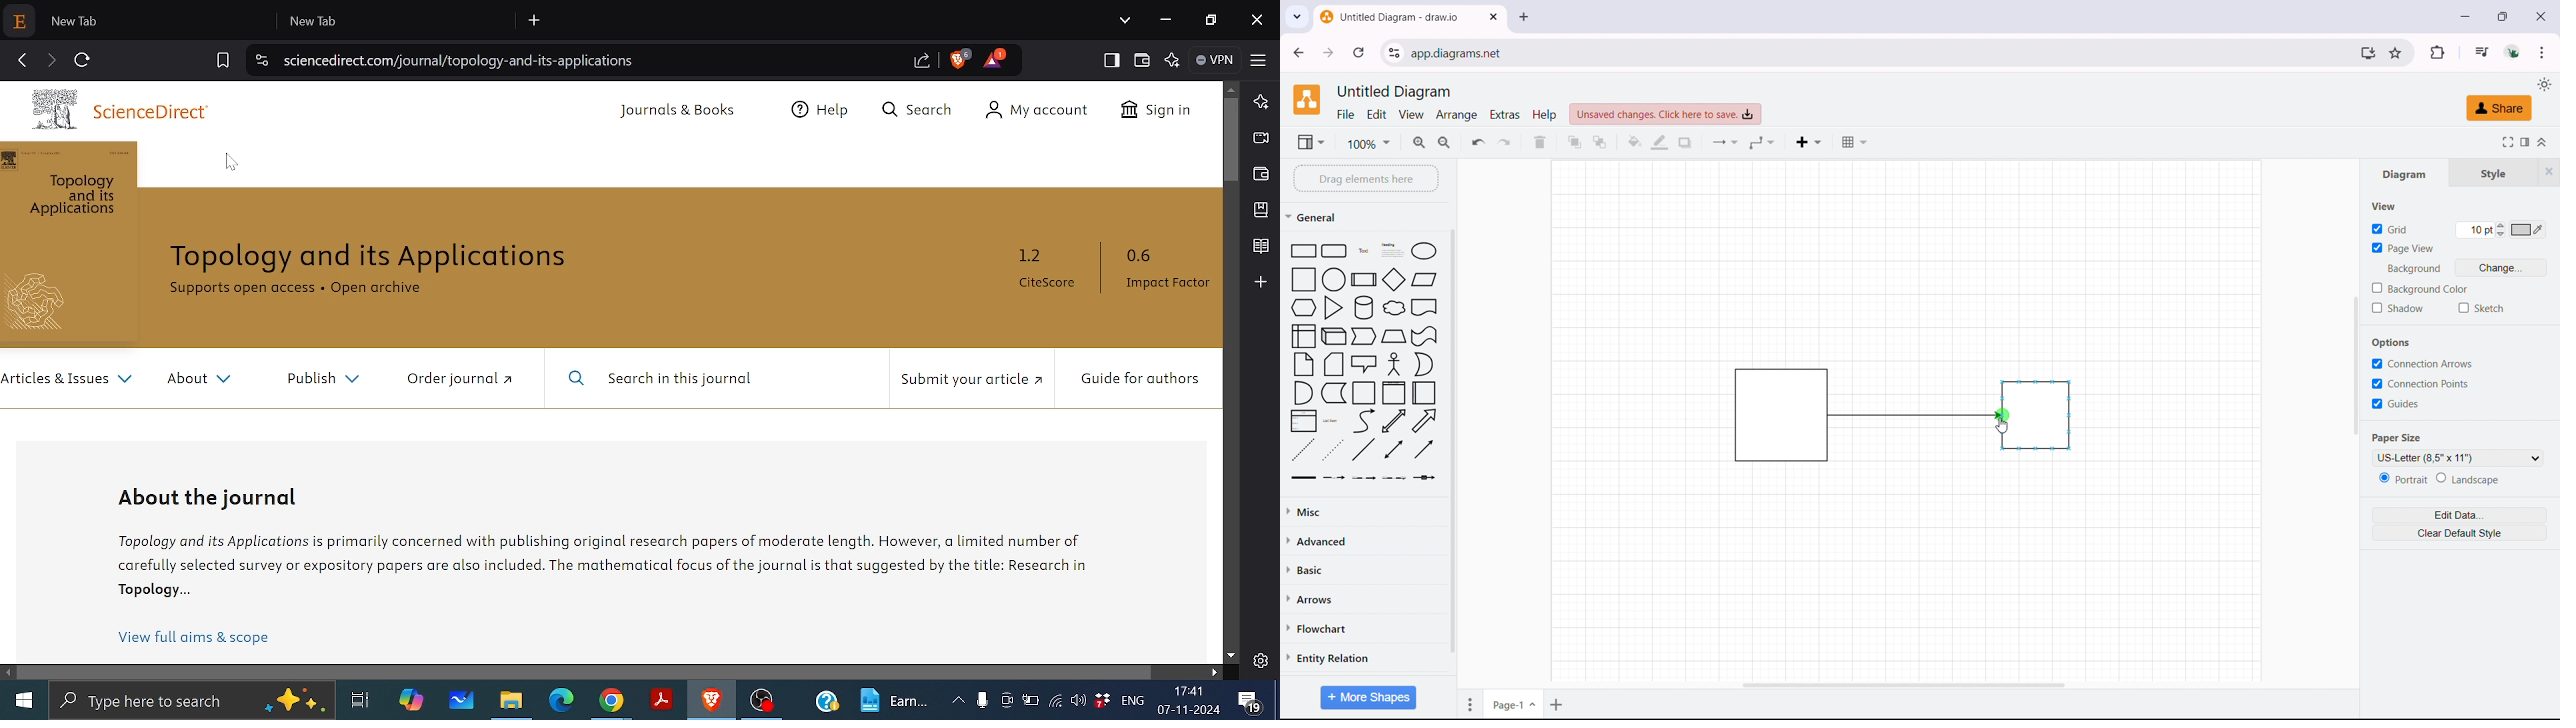 Image resolution: width=2576 pixels, height=728 pixels. What do you see at coordinates (1396, 92) in the screenshot?
I see `document title` at bounding box center [1396, 92].